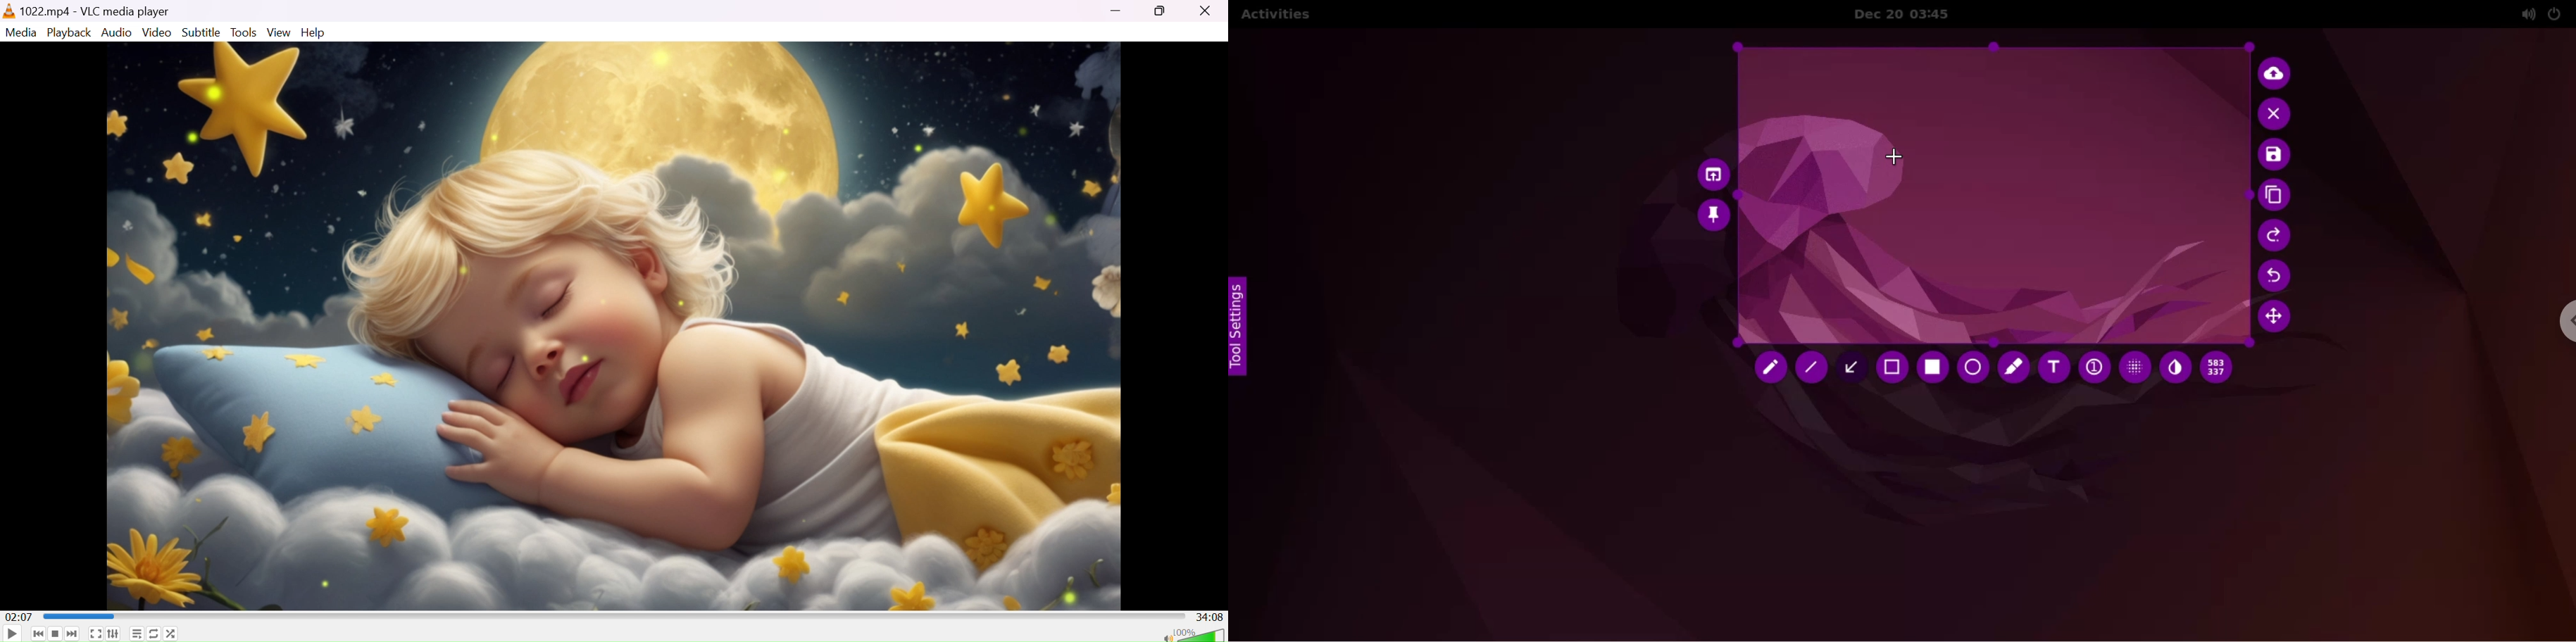 This screenshot has height=644, width=2576. Describe the element at coordinates (19, 617) in the screenshot. I see `02:07` at that location.